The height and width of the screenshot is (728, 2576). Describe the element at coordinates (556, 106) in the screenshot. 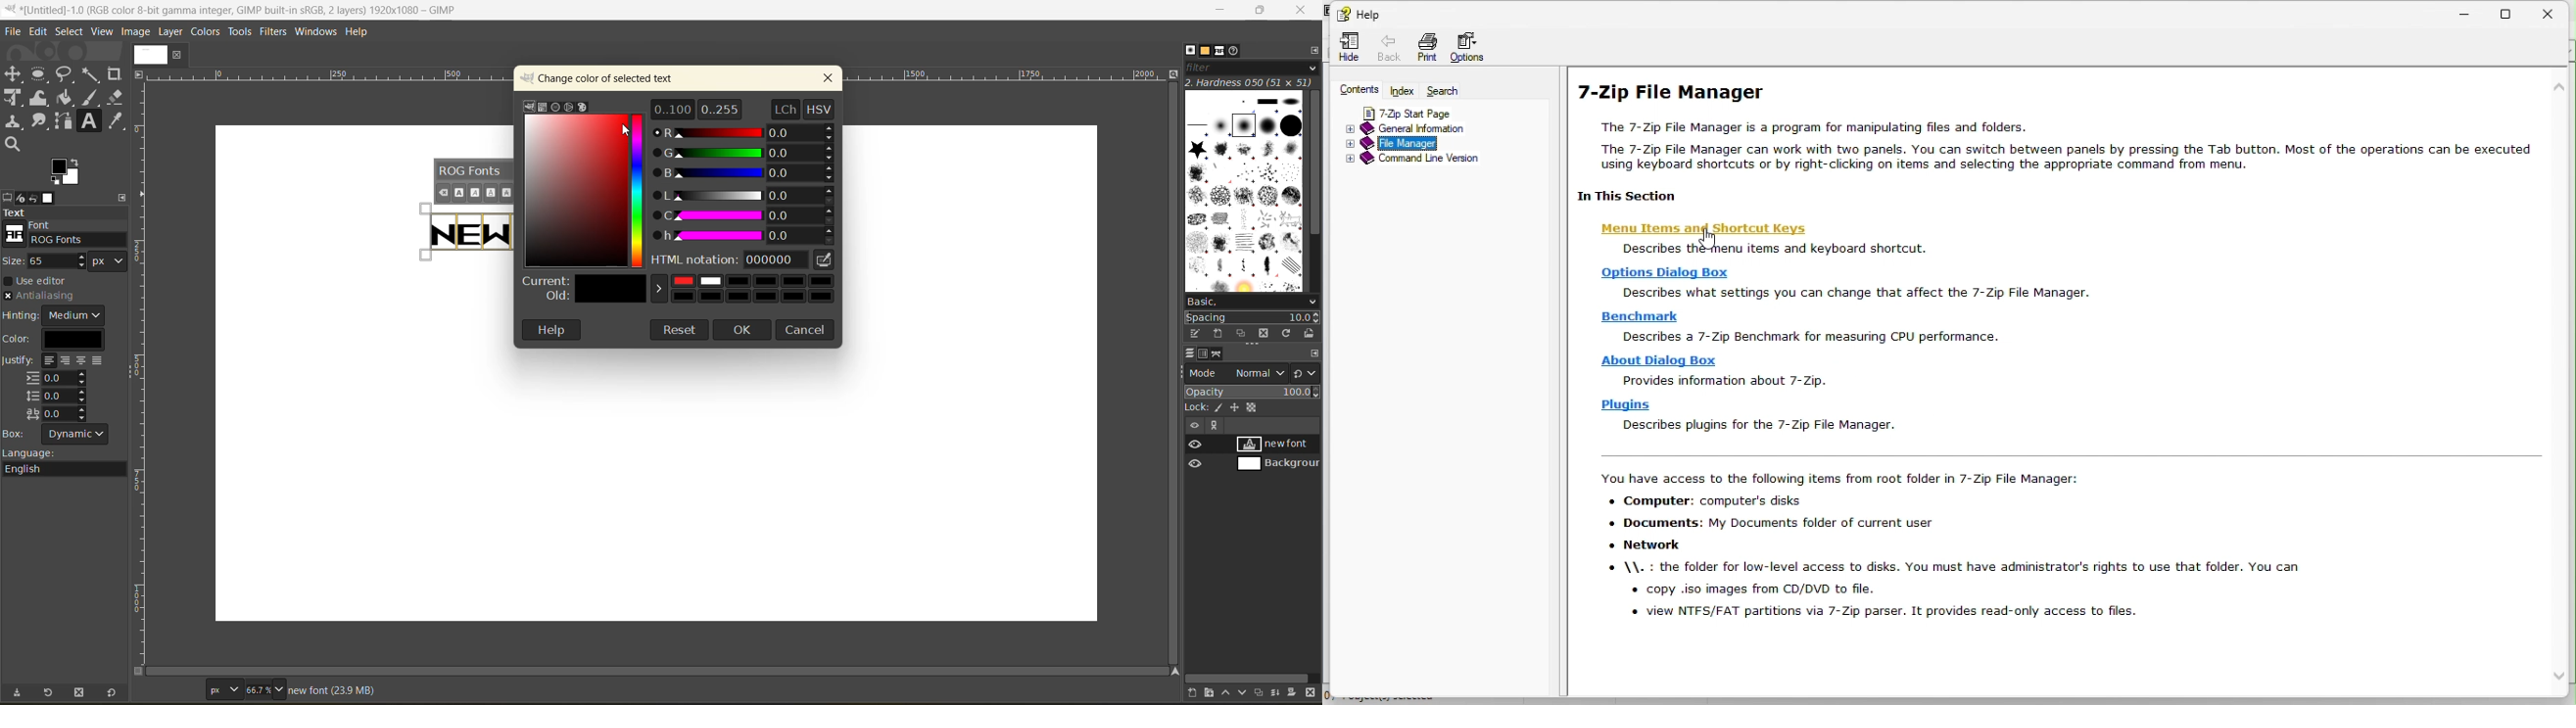

I see `watercolor` at that location.